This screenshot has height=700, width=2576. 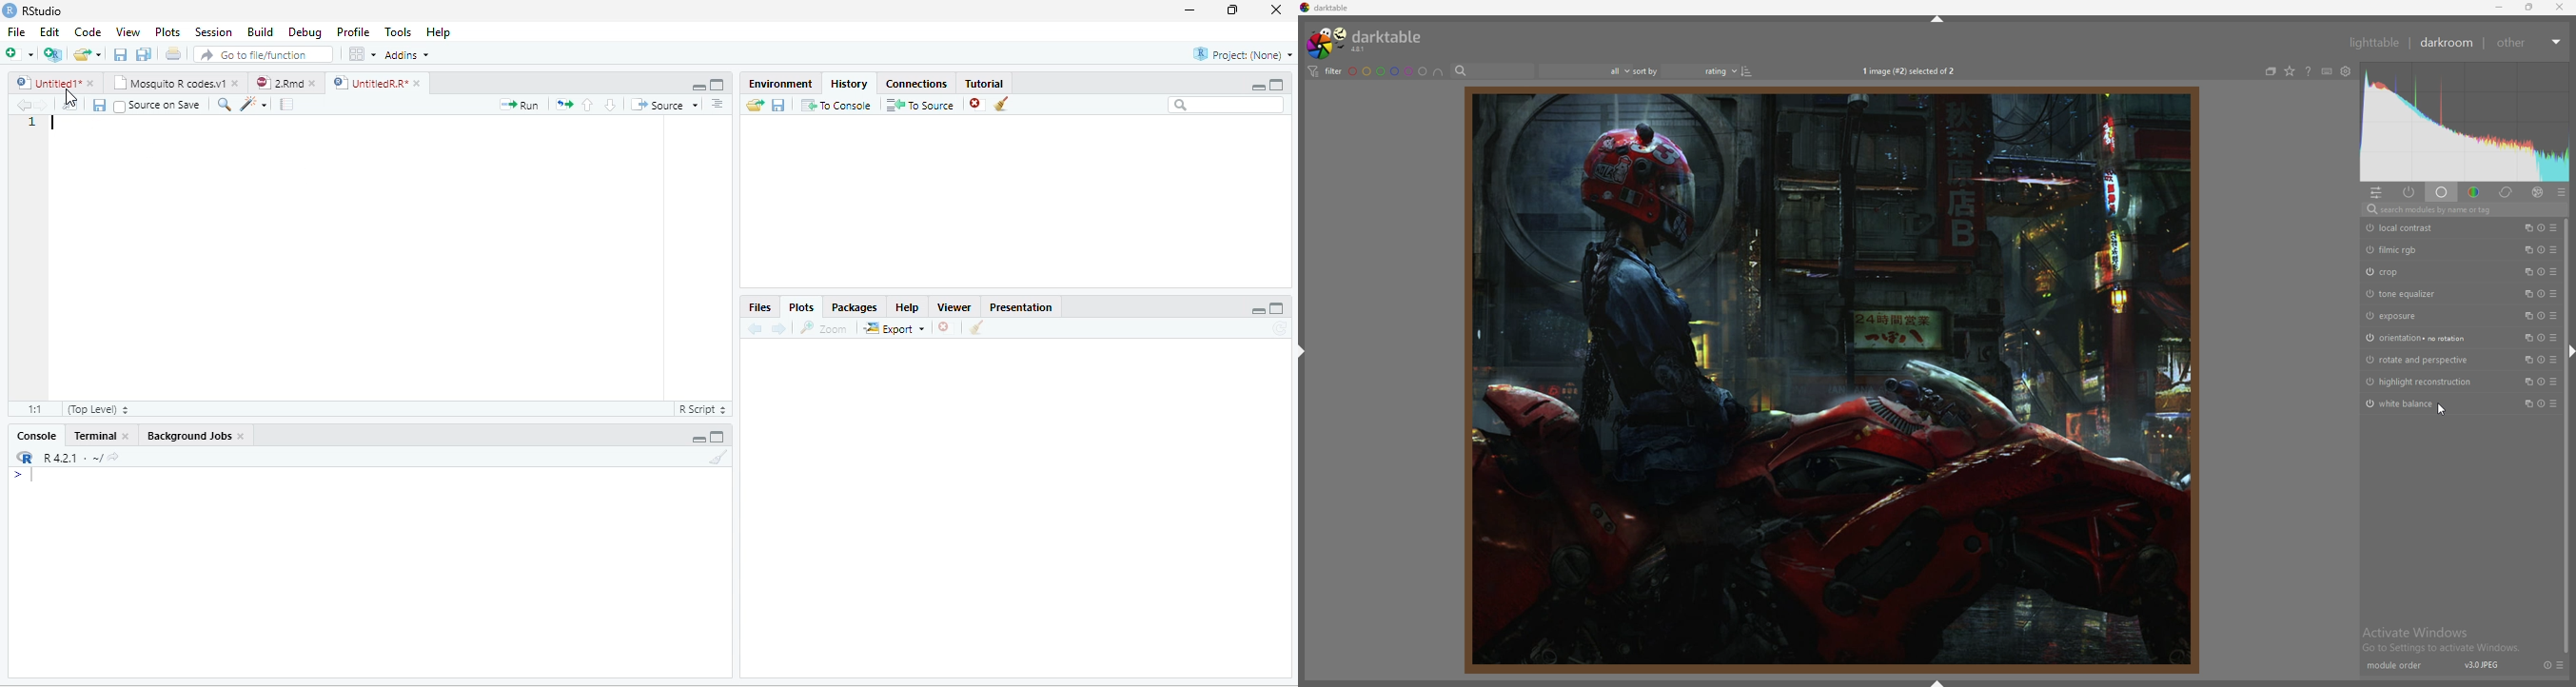 What do you see at coordinates (17, 31) in the screenshot?
I see `File` at bounding box center [17, 31].